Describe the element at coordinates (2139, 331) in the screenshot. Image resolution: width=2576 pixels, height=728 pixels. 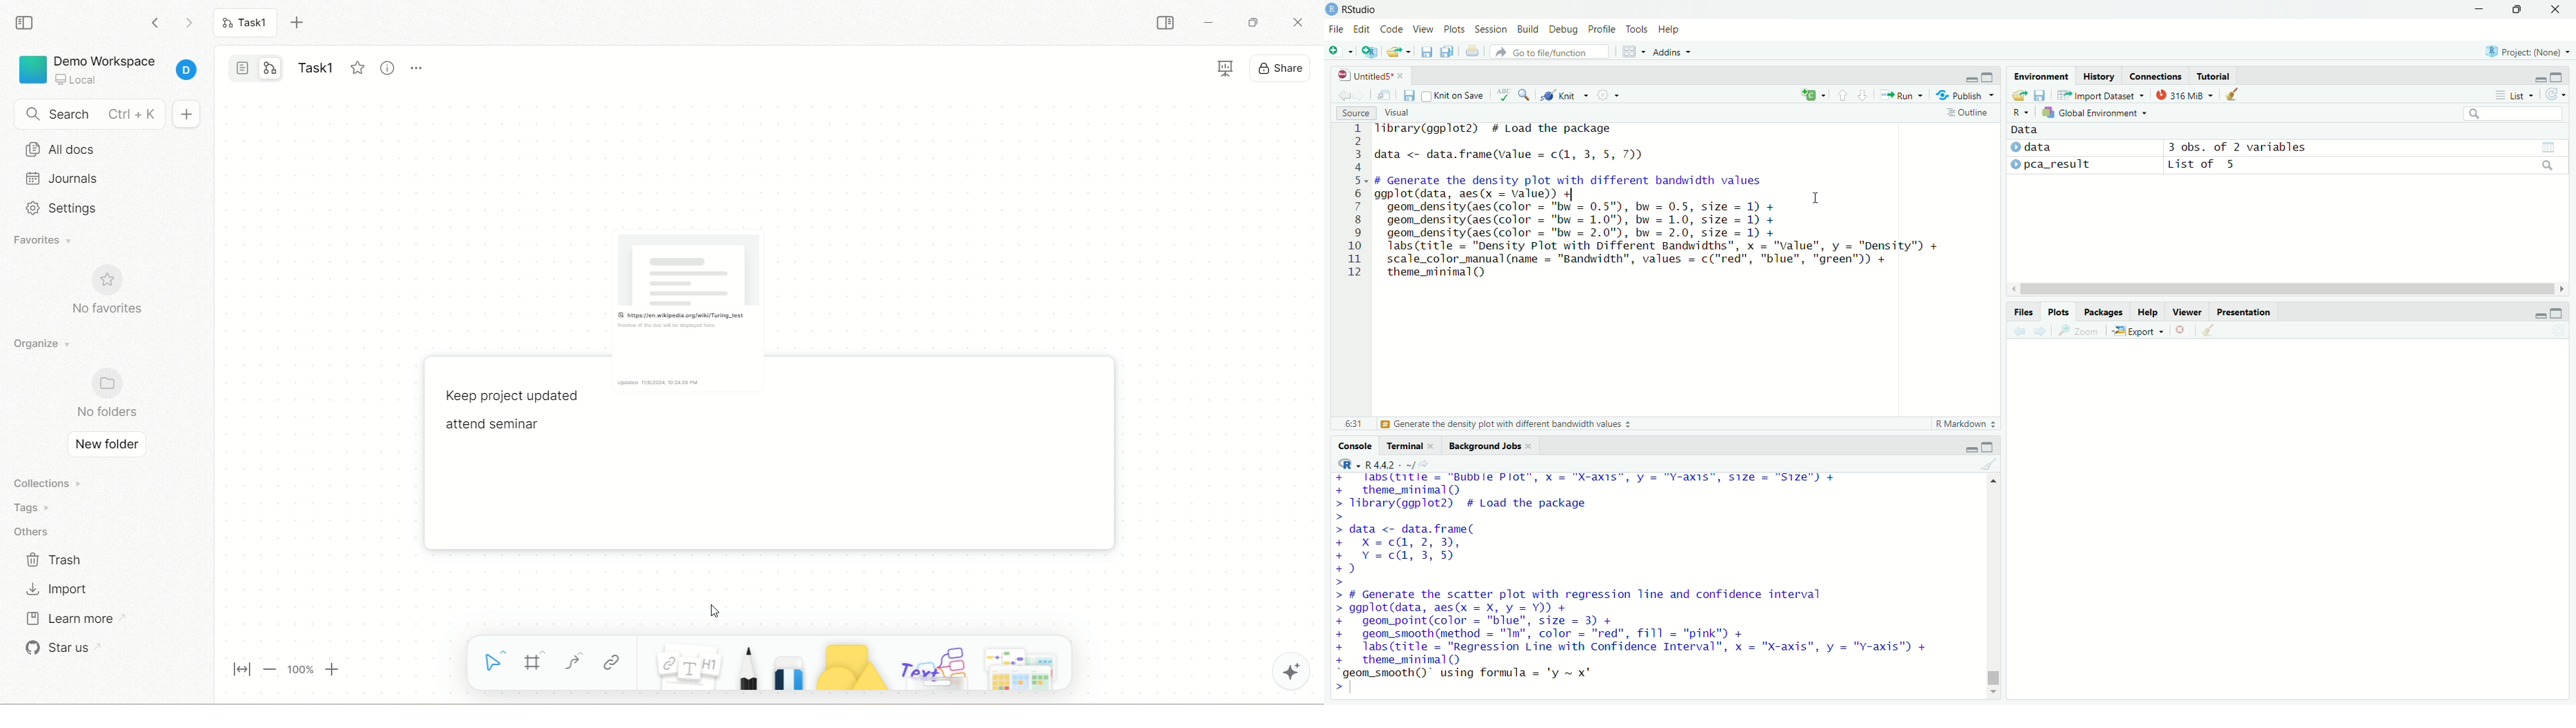
I see `Export` at that location.